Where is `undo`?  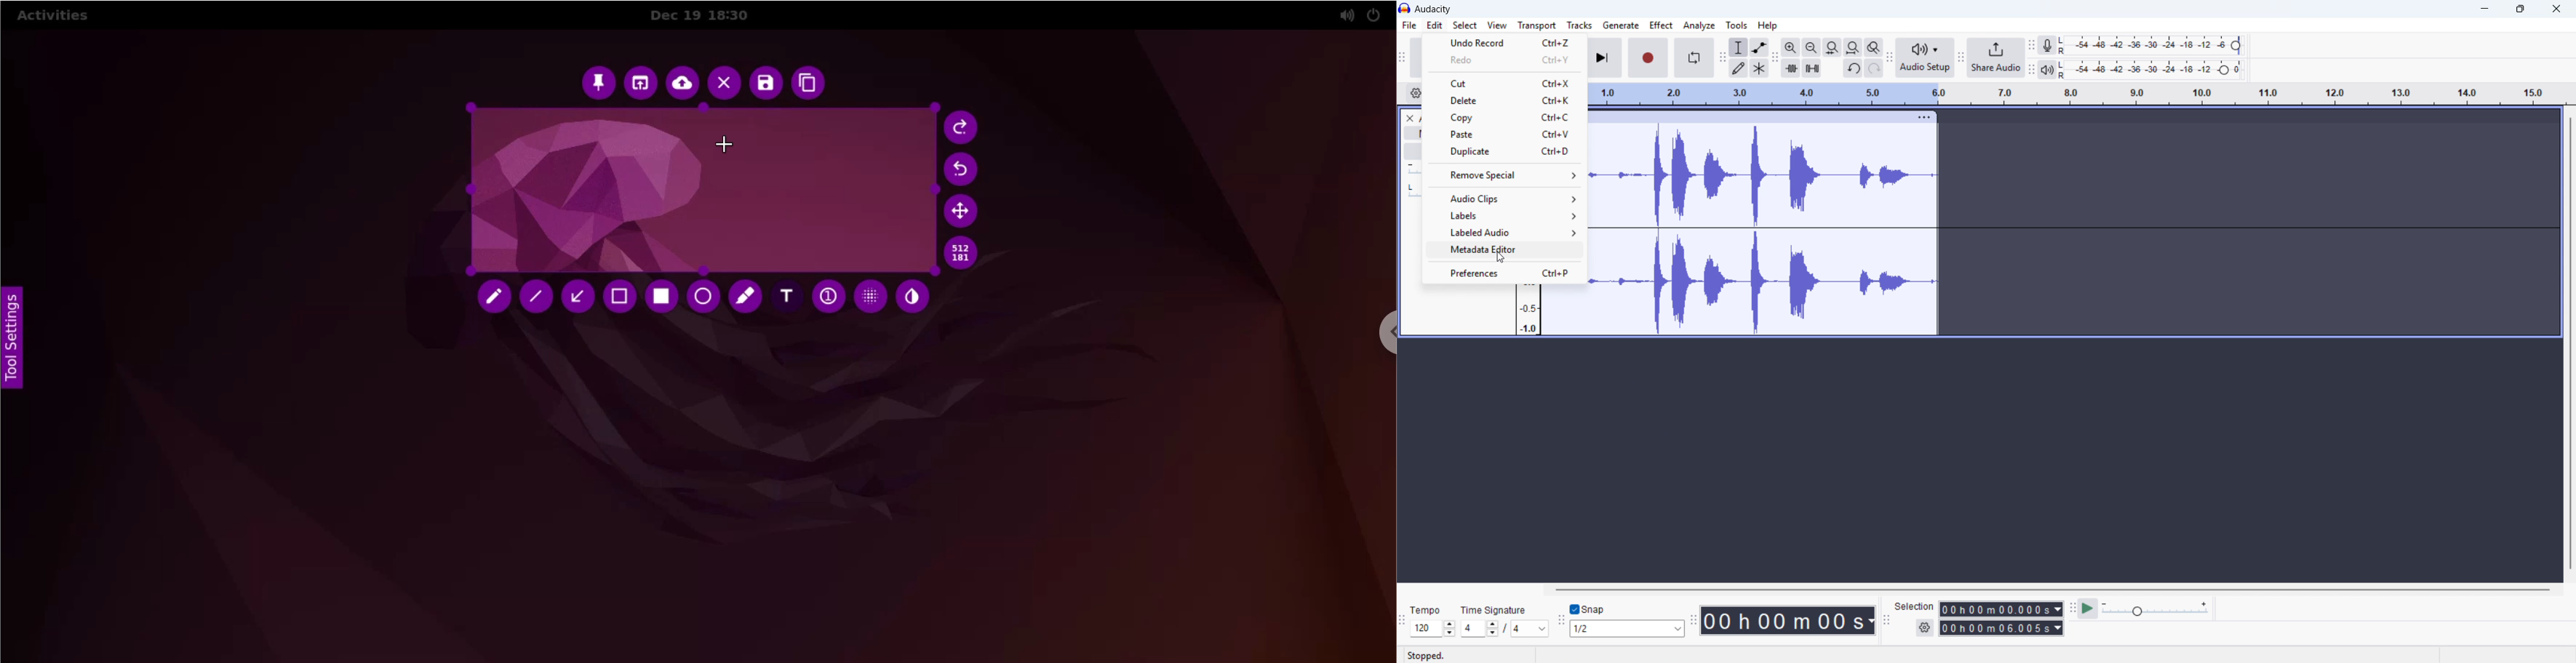 undo is located at coordinates (1853, 69).